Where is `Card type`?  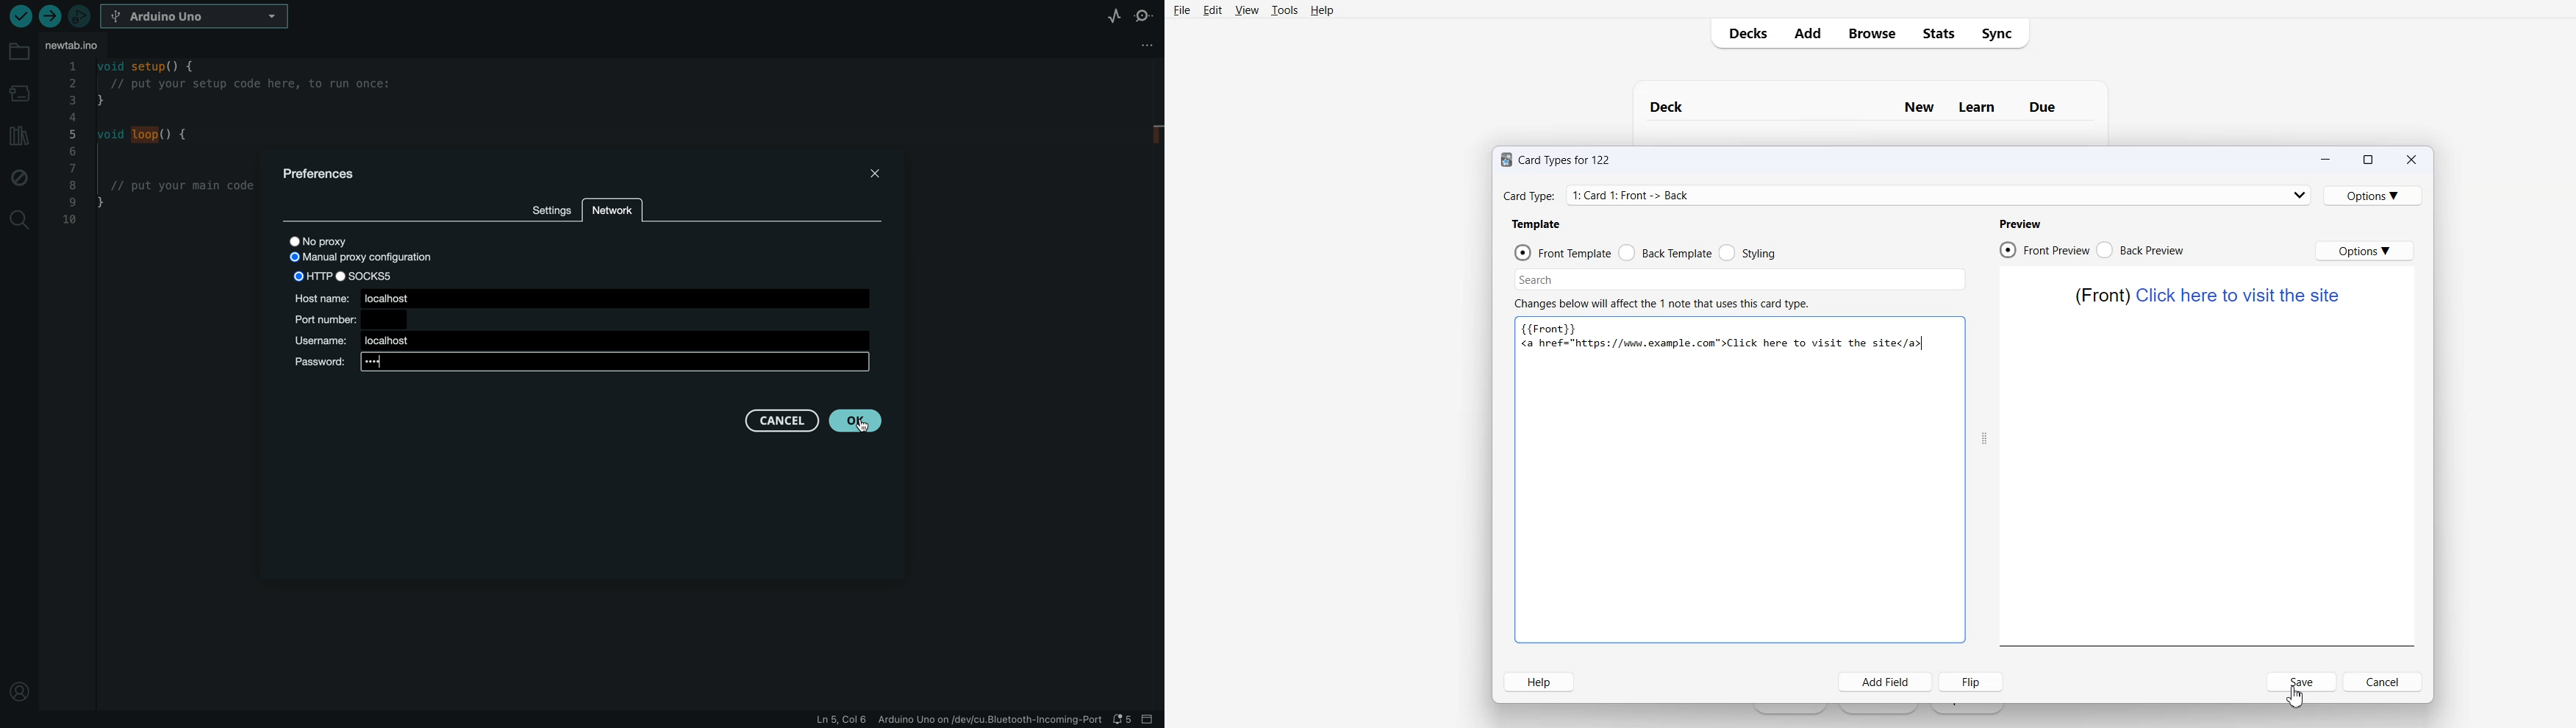
Card type is located at coordinates (1906, 194).